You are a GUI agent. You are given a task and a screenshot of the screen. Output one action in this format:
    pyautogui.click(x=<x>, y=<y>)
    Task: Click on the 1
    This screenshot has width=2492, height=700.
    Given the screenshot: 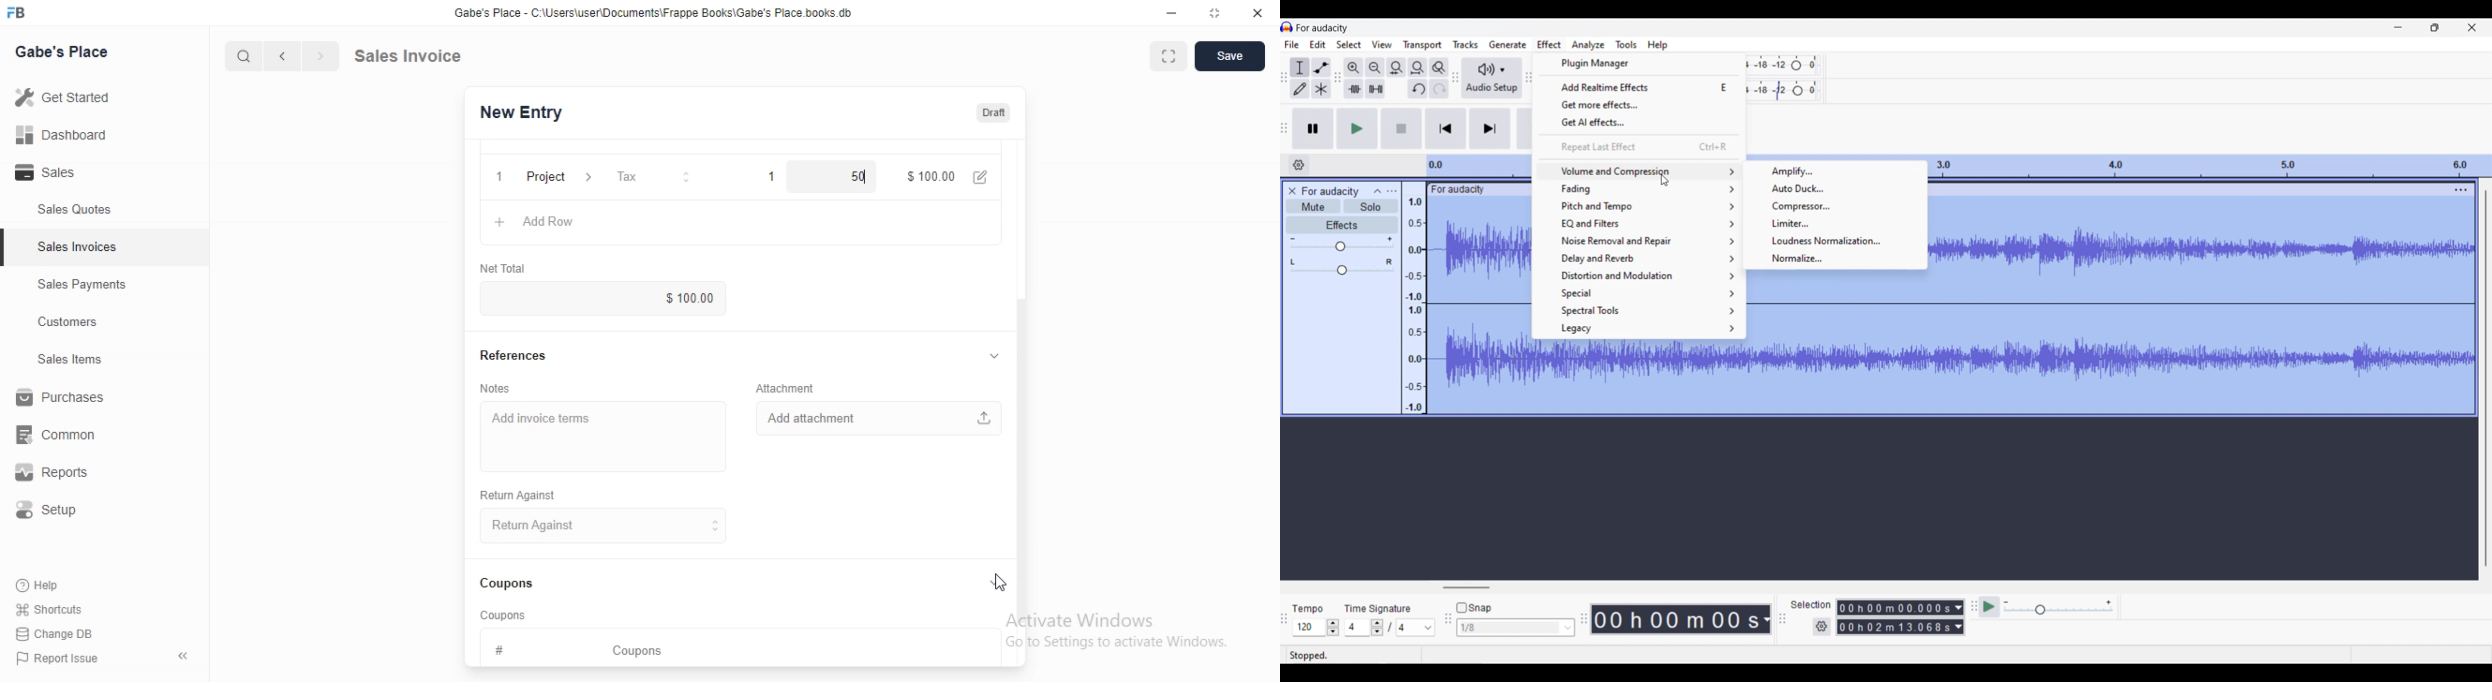 What is the action you would take?
    pyautogui.click(x=495, y=174)
    